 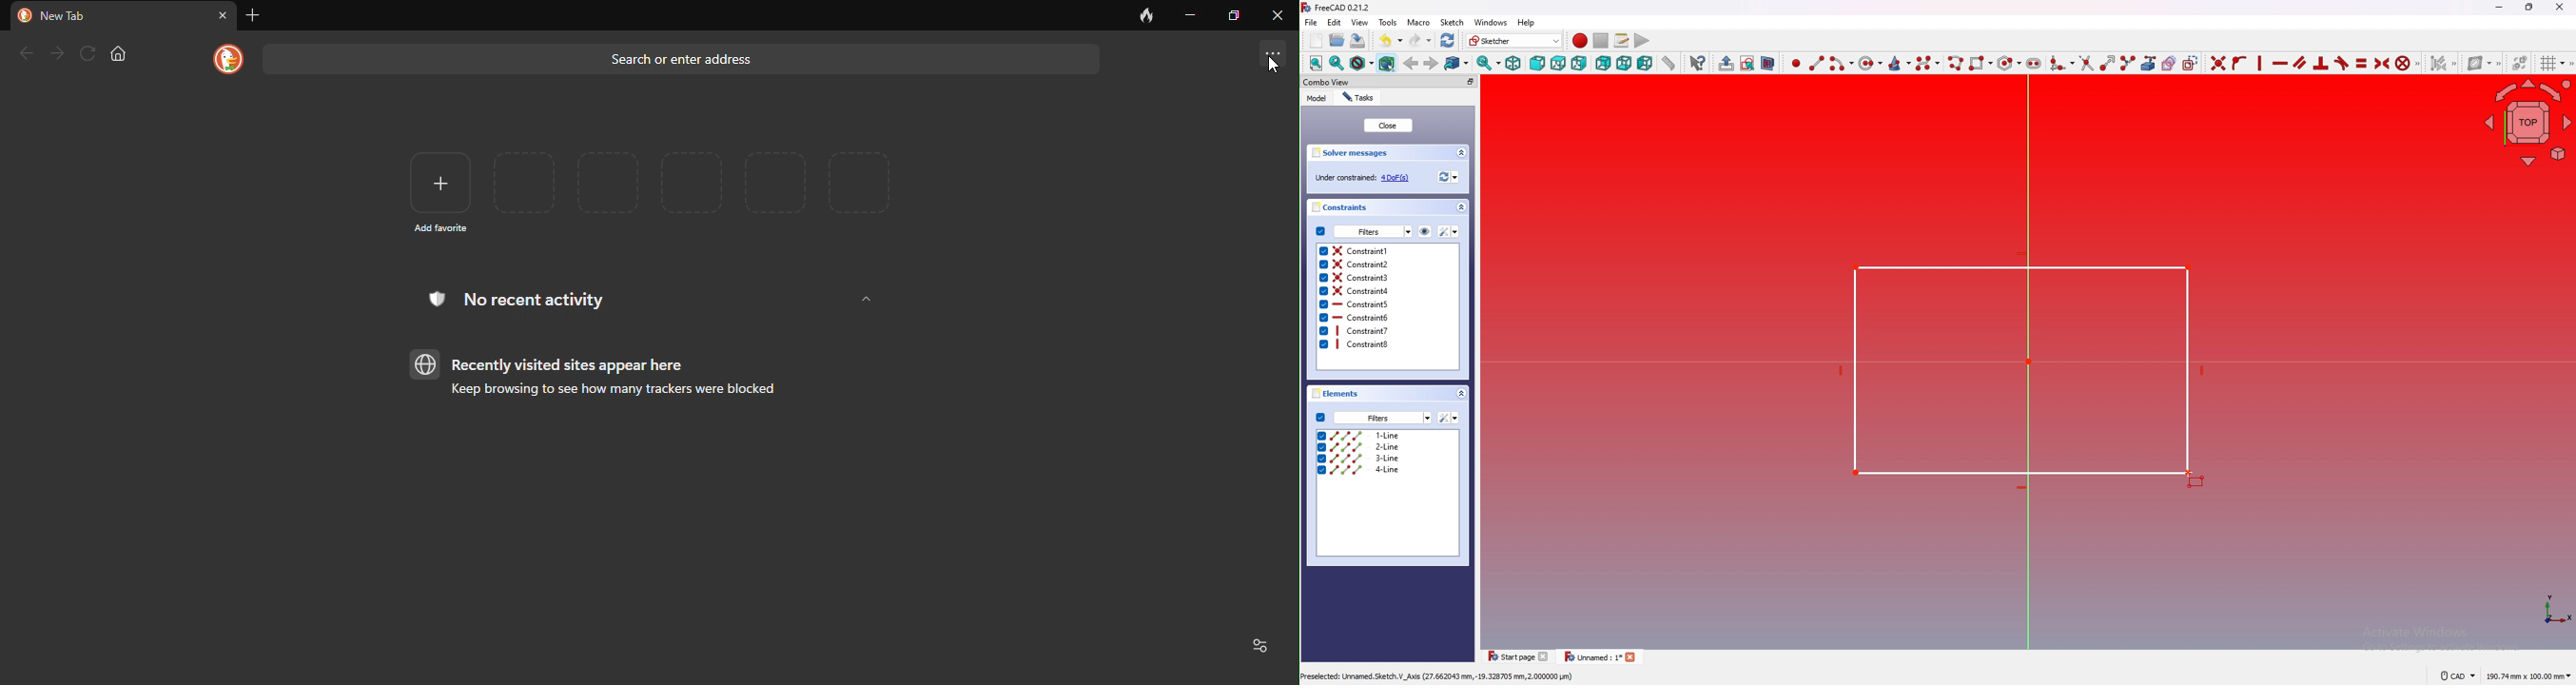 I want to click on constraint point onto object, so click(x=2239, y=63).